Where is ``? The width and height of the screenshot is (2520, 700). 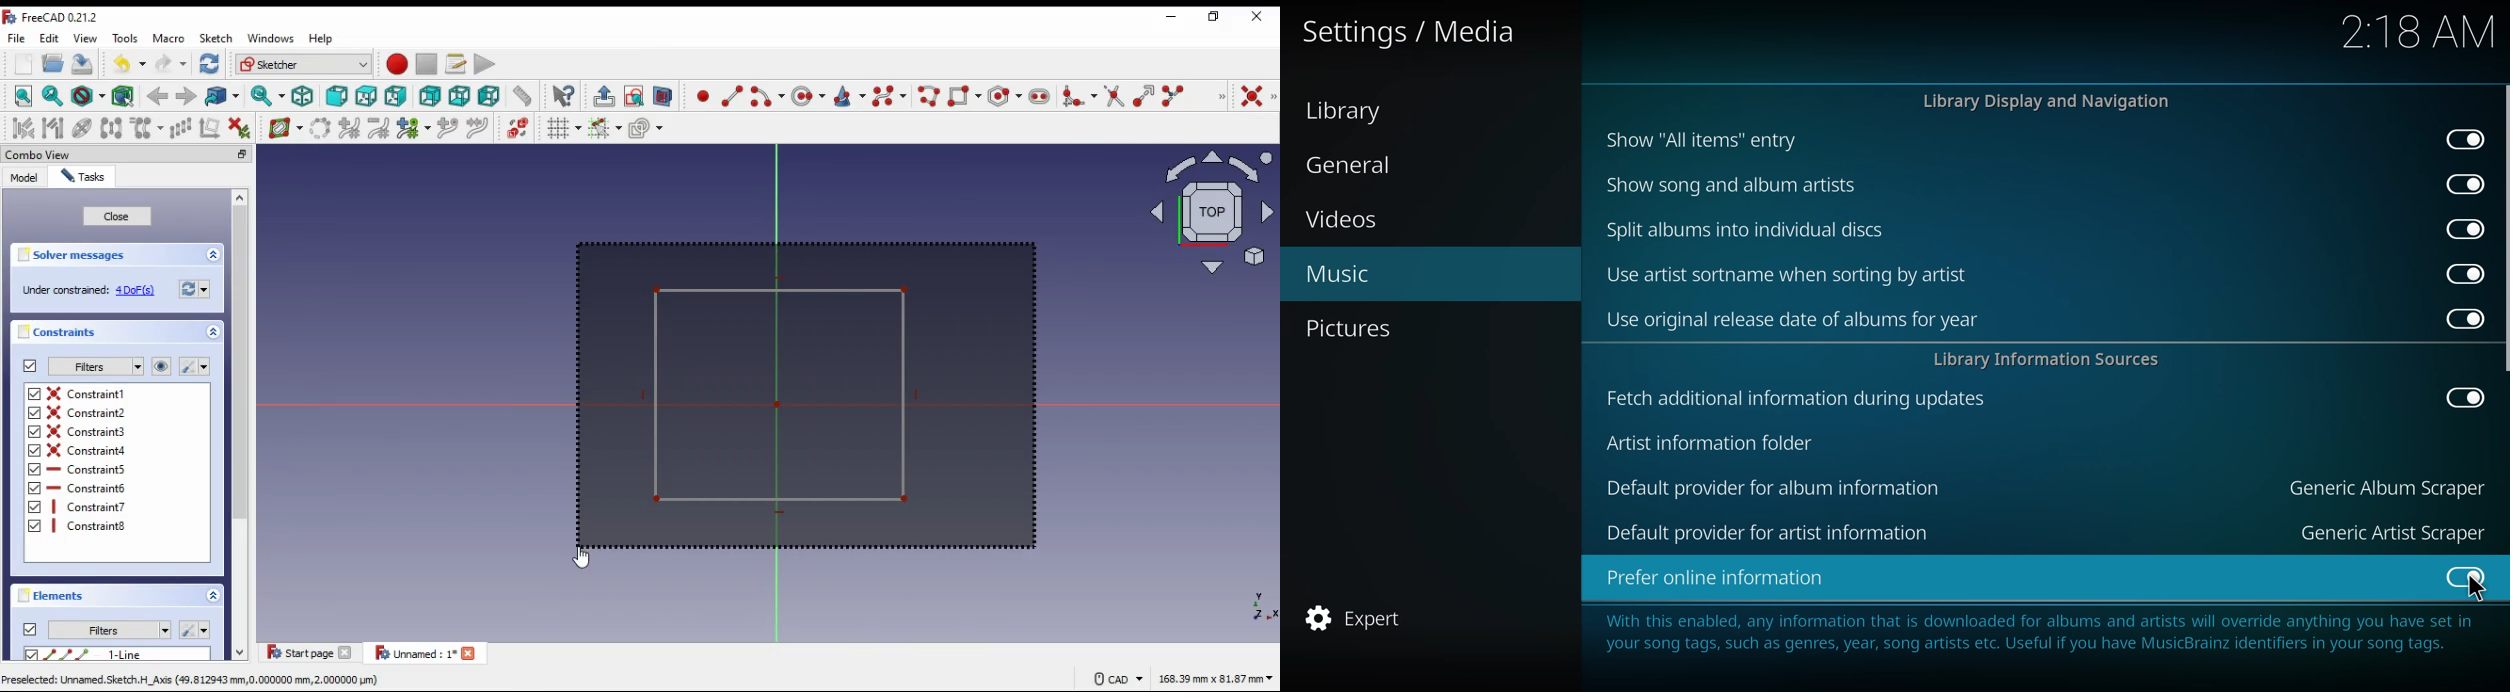
 is located at coordinates (267, 96).